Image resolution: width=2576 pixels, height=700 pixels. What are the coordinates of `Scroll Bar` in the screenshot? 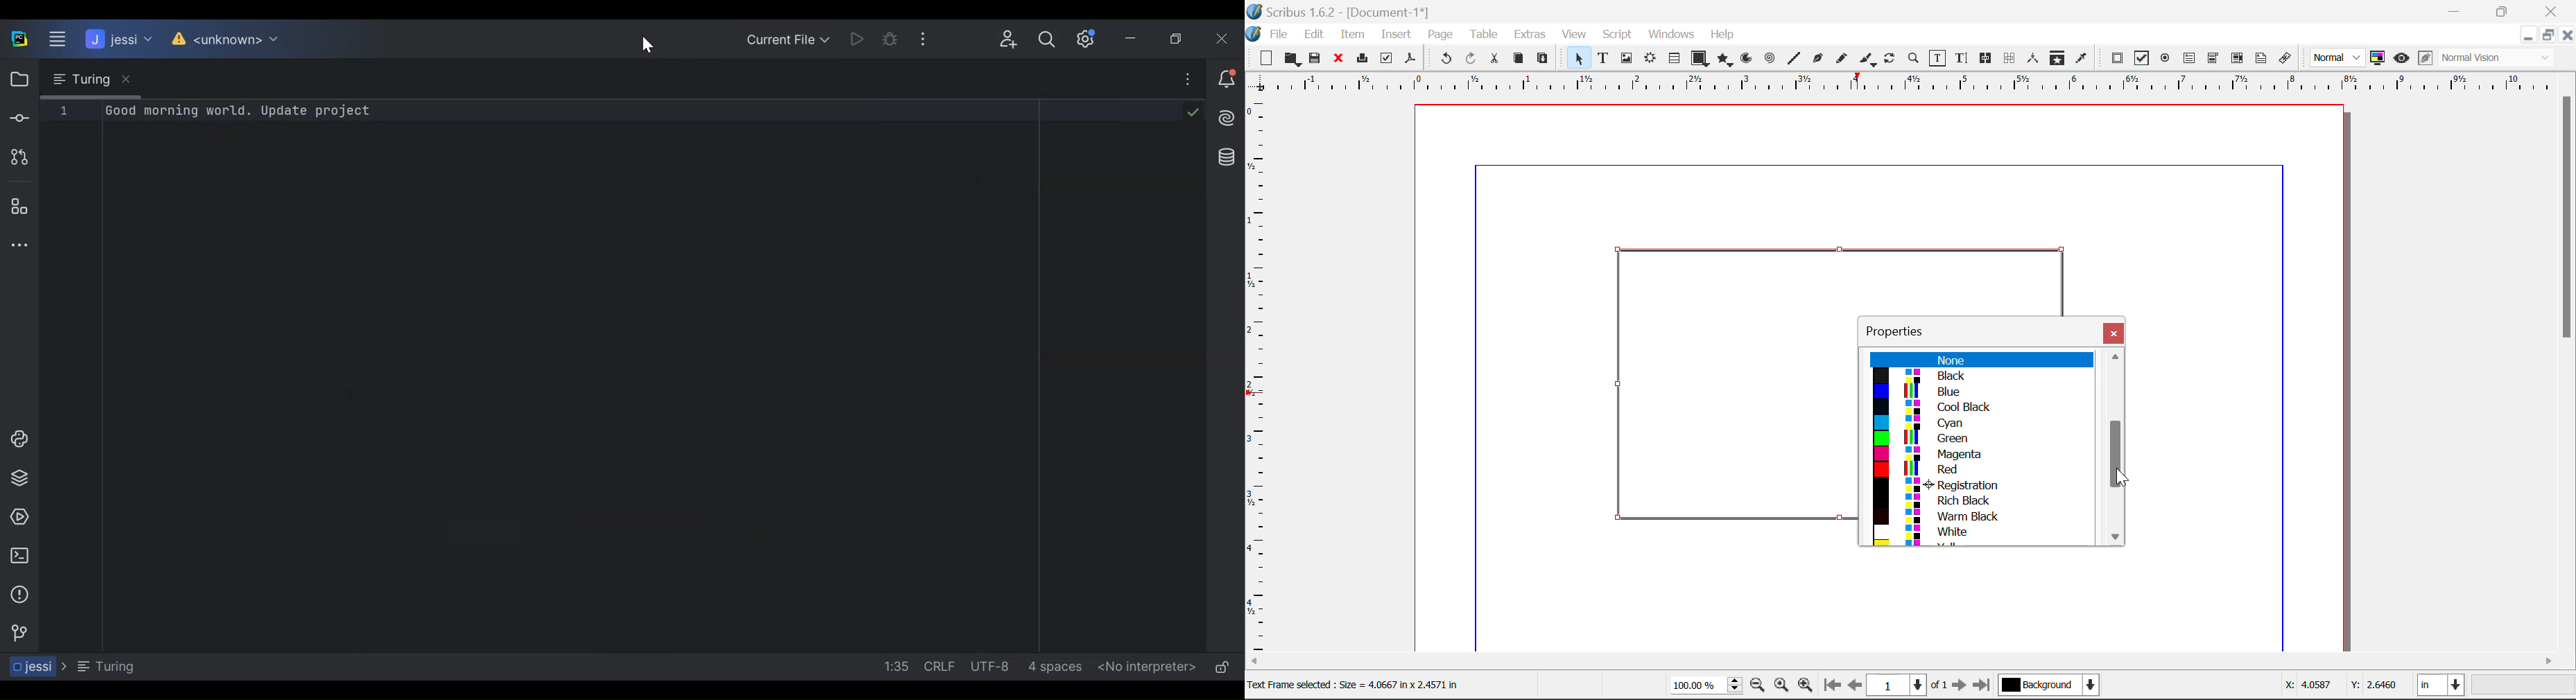 It's located at (2568, 370).